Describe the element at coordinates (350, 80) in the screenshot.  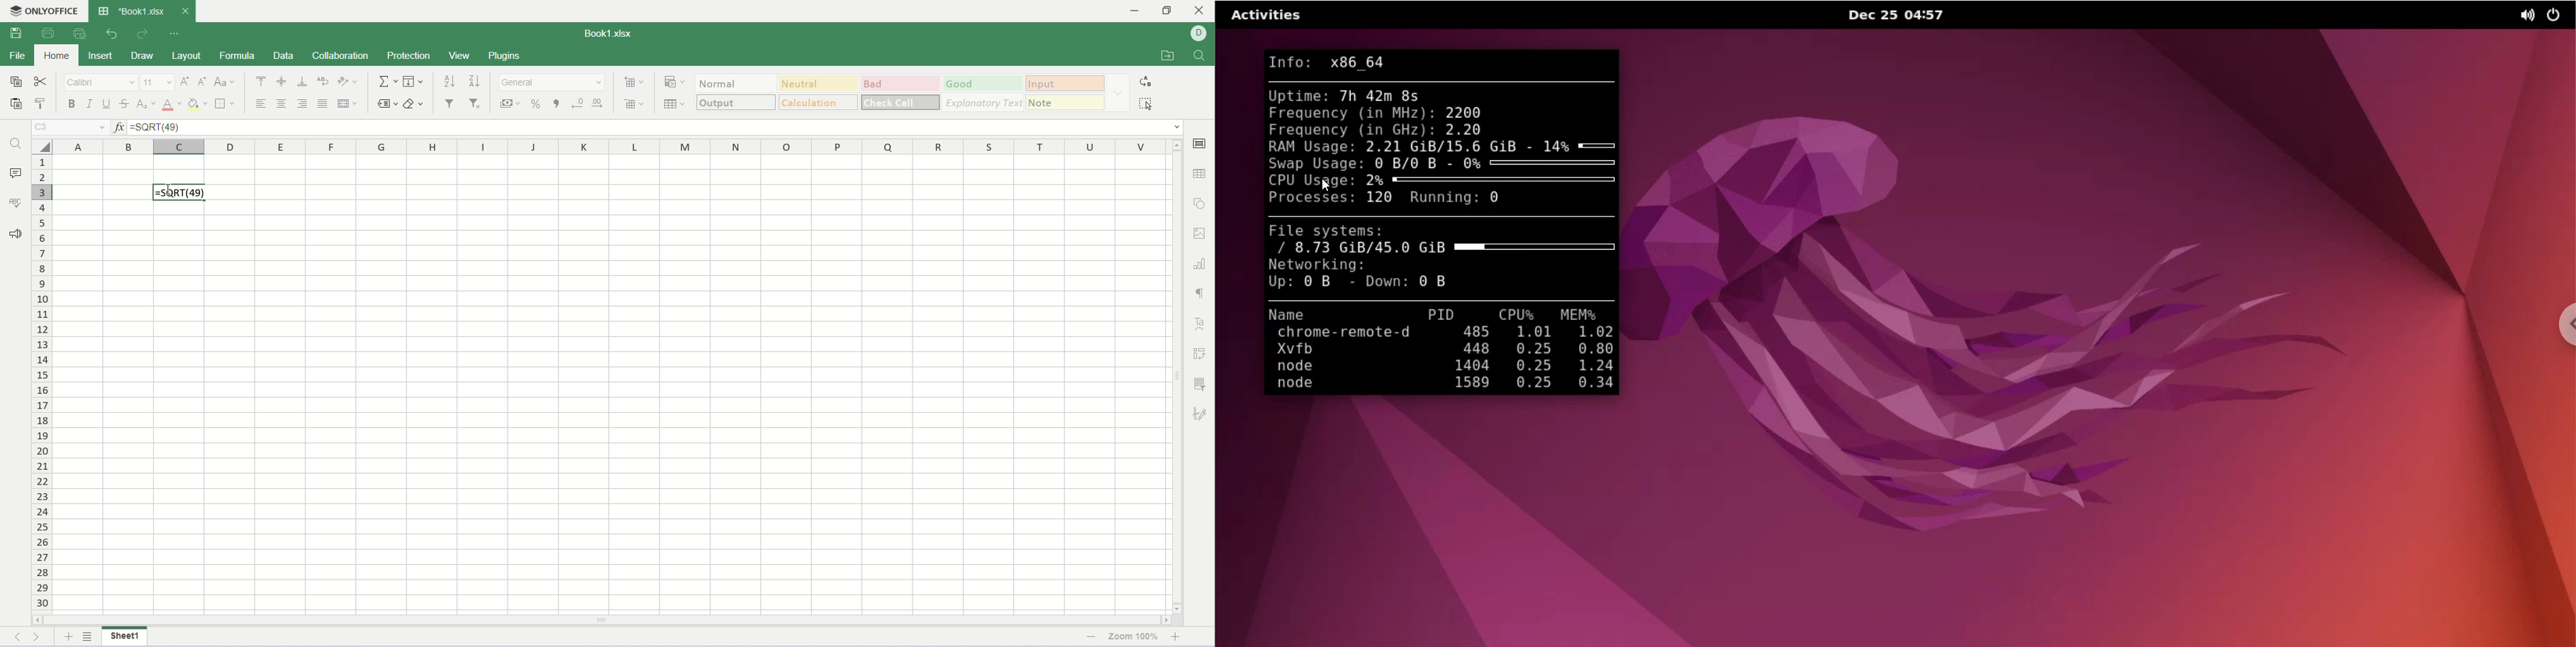
I see `orientation` at that location.